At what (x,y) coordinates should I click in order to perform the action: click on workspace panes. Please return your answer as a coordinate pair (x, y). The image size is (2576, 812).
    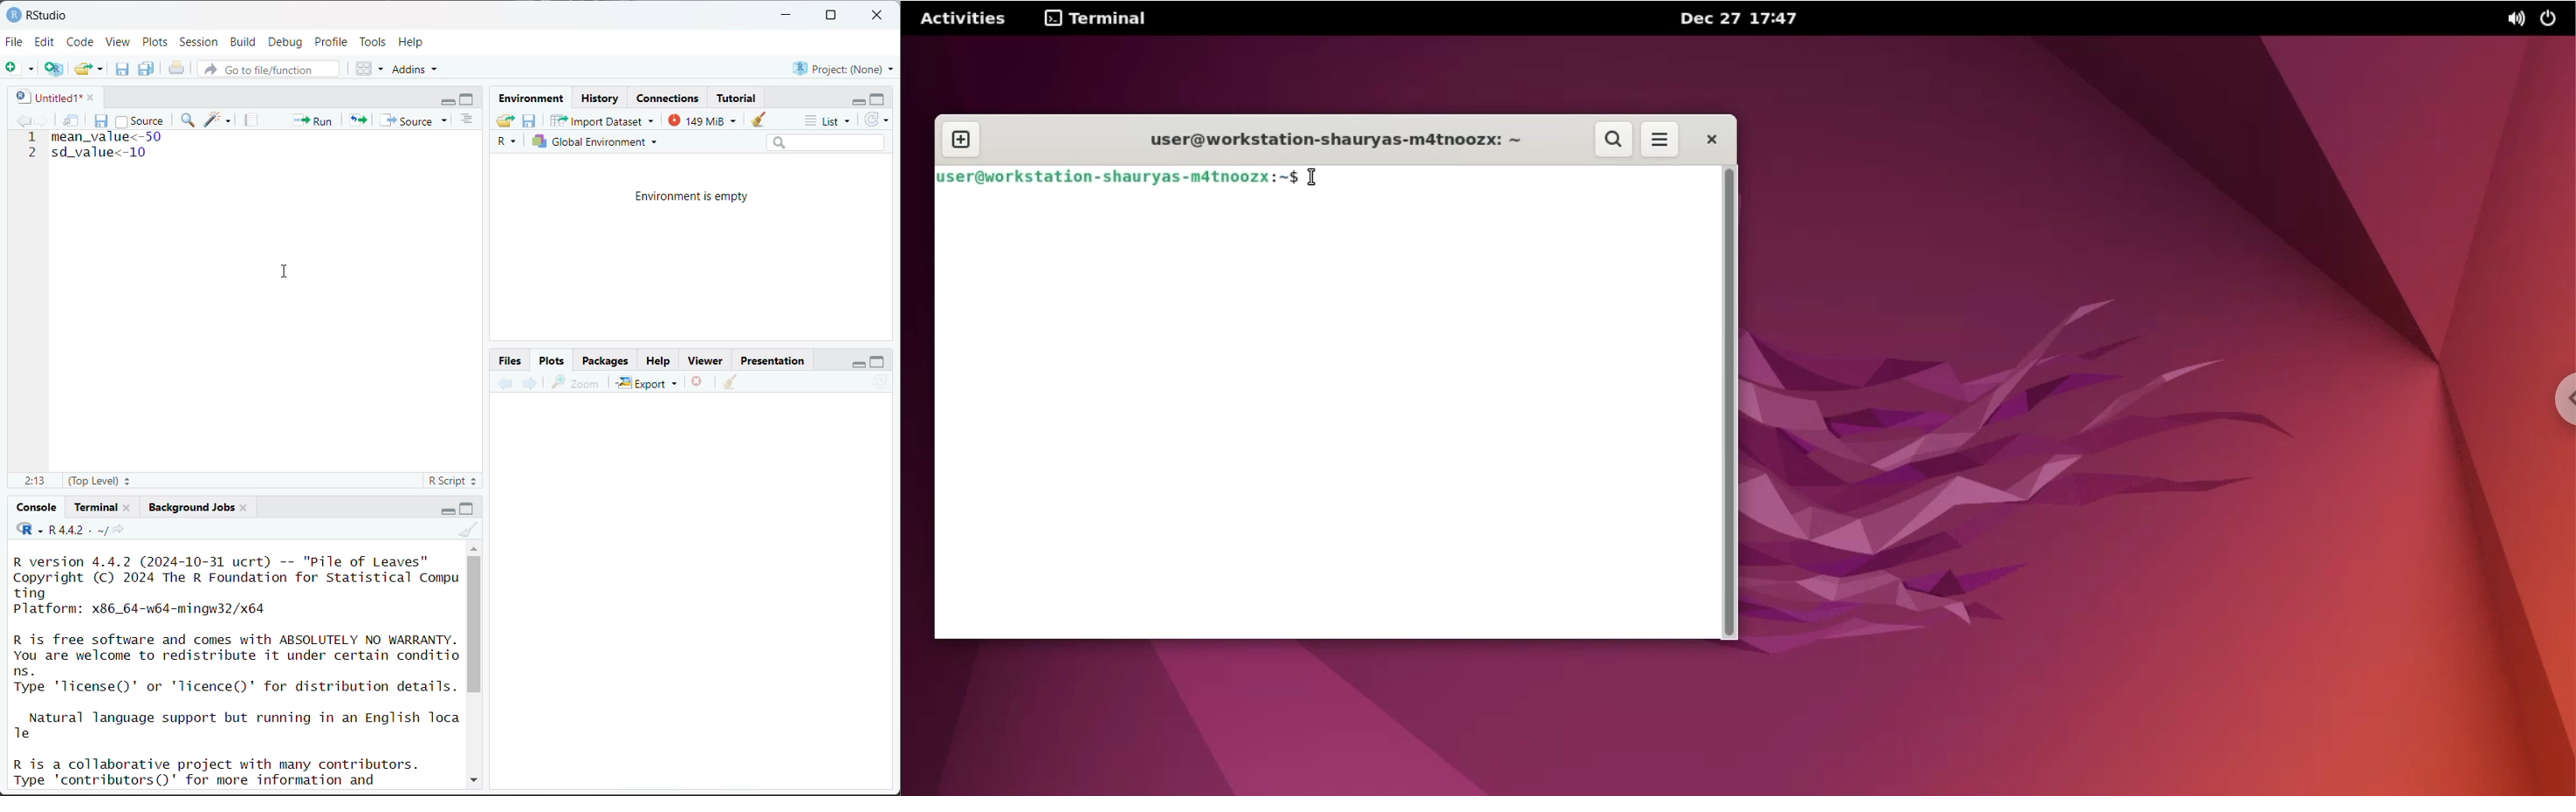
    Looking at the image, I should click on (371, 68).